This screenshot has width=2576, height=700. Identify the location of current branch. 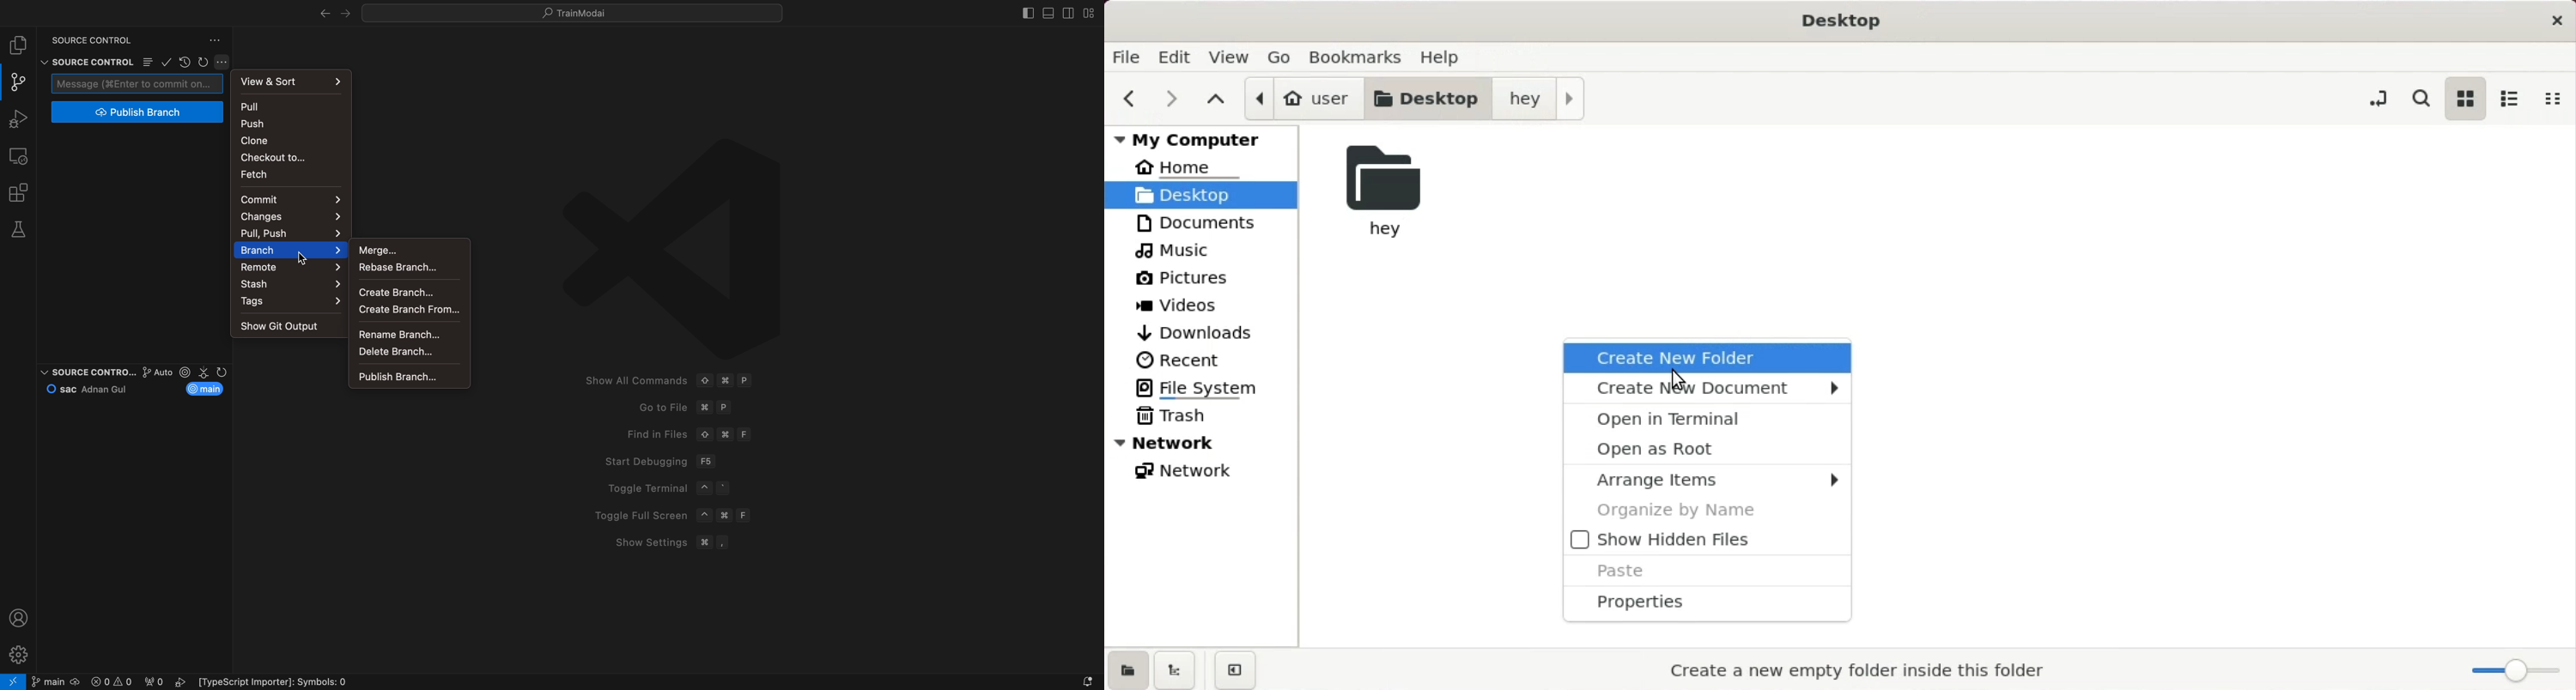
(207, 389).